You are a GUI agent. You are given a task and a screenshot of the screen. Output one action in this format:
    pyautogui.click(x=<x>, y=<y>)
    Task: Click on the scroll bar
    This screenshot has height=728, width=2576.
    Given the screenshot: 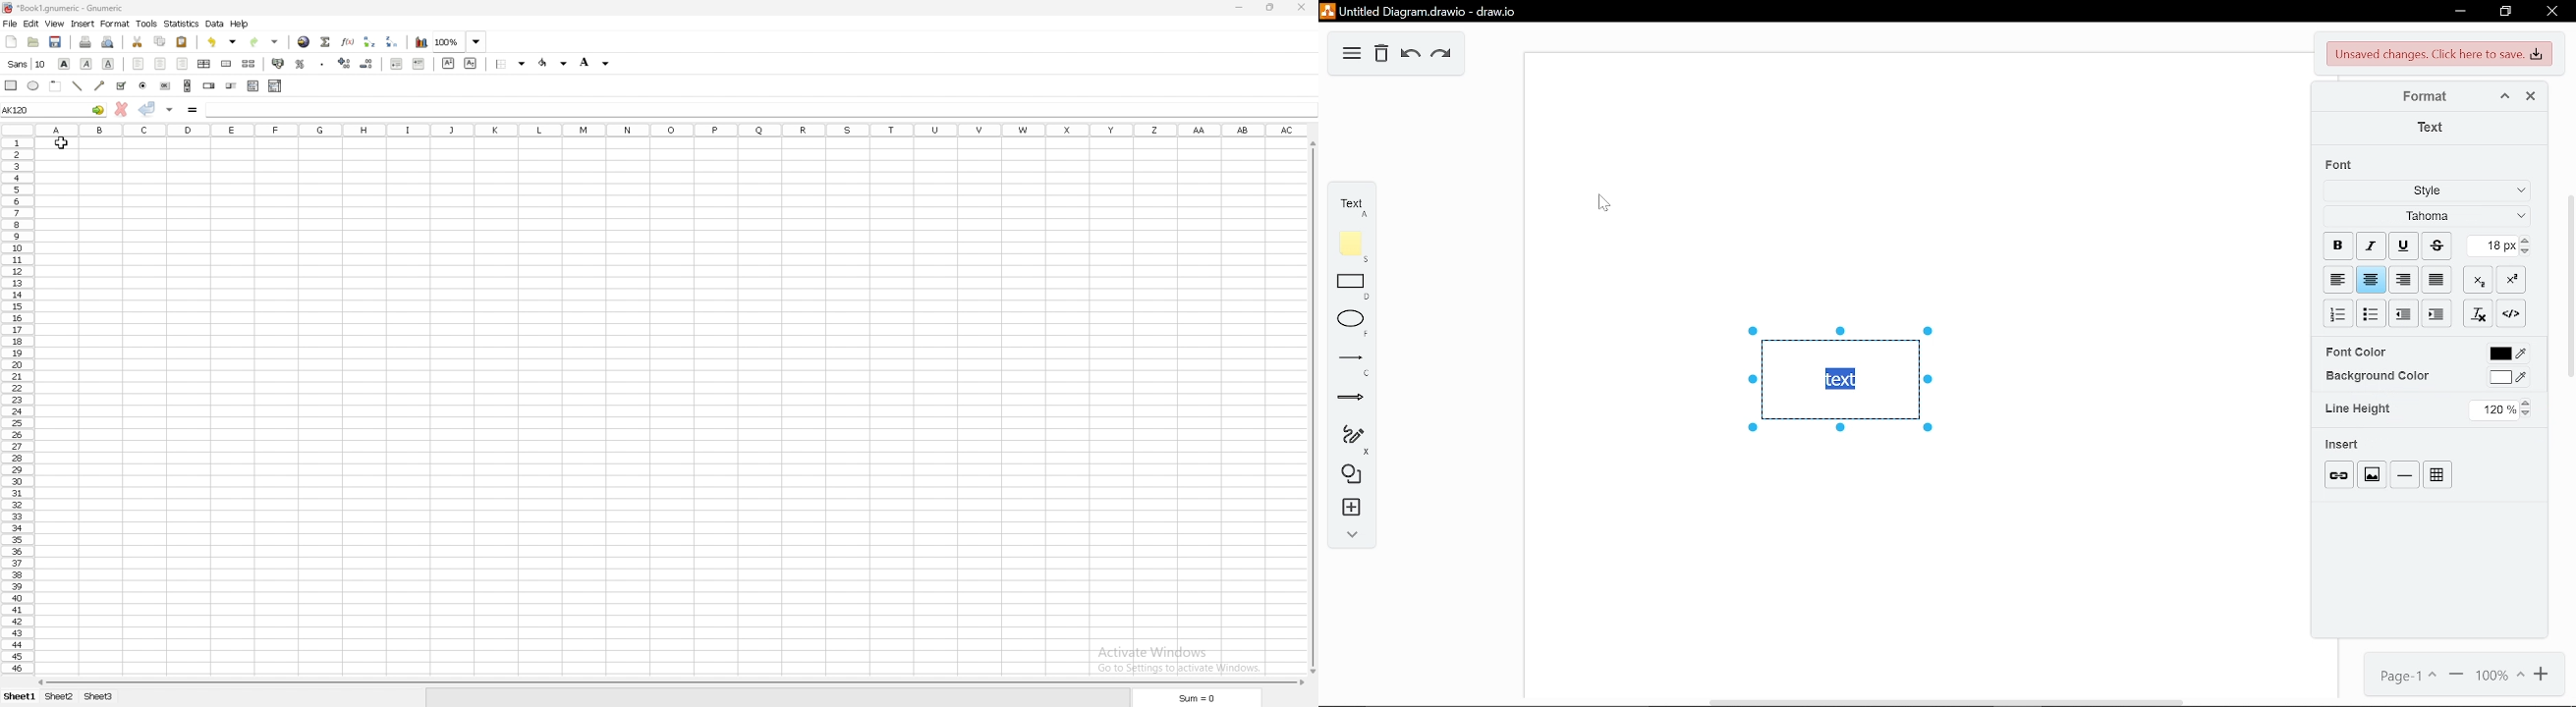 What is the action you would take?
    pyautogui.click(x=187, y=86)
    